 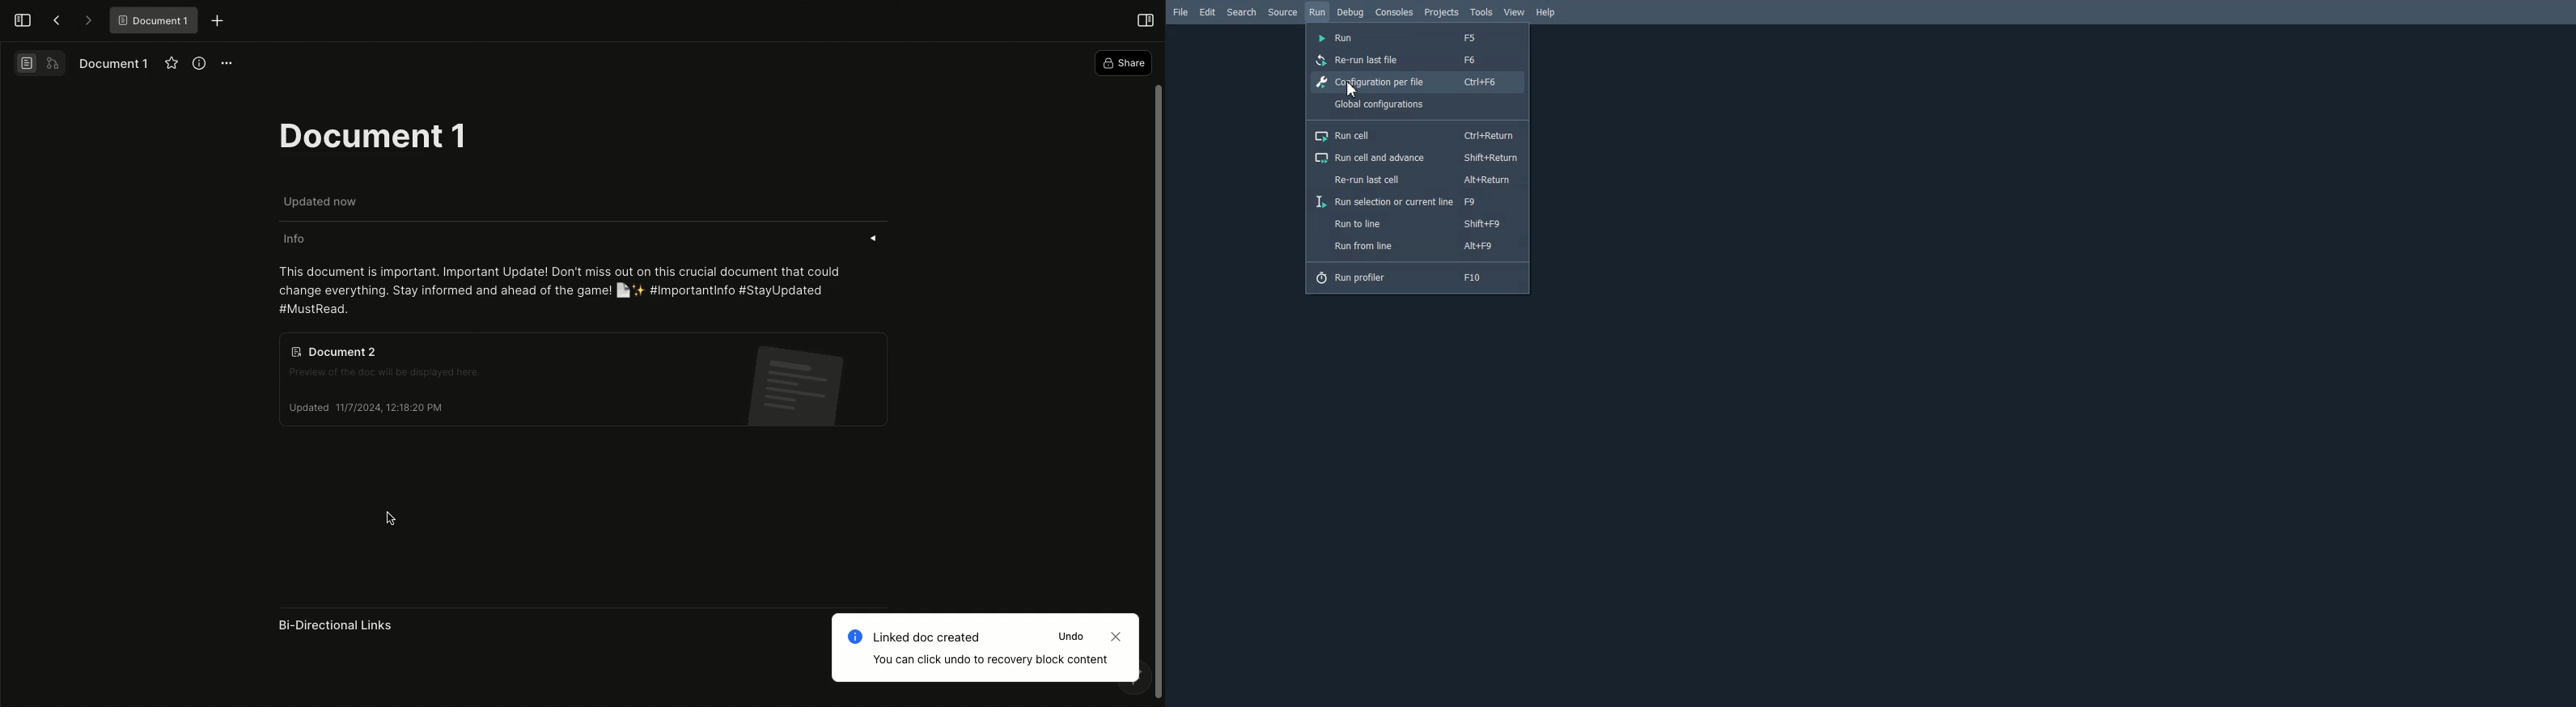 I want to click on Updated now, so click(x=323, y=201).